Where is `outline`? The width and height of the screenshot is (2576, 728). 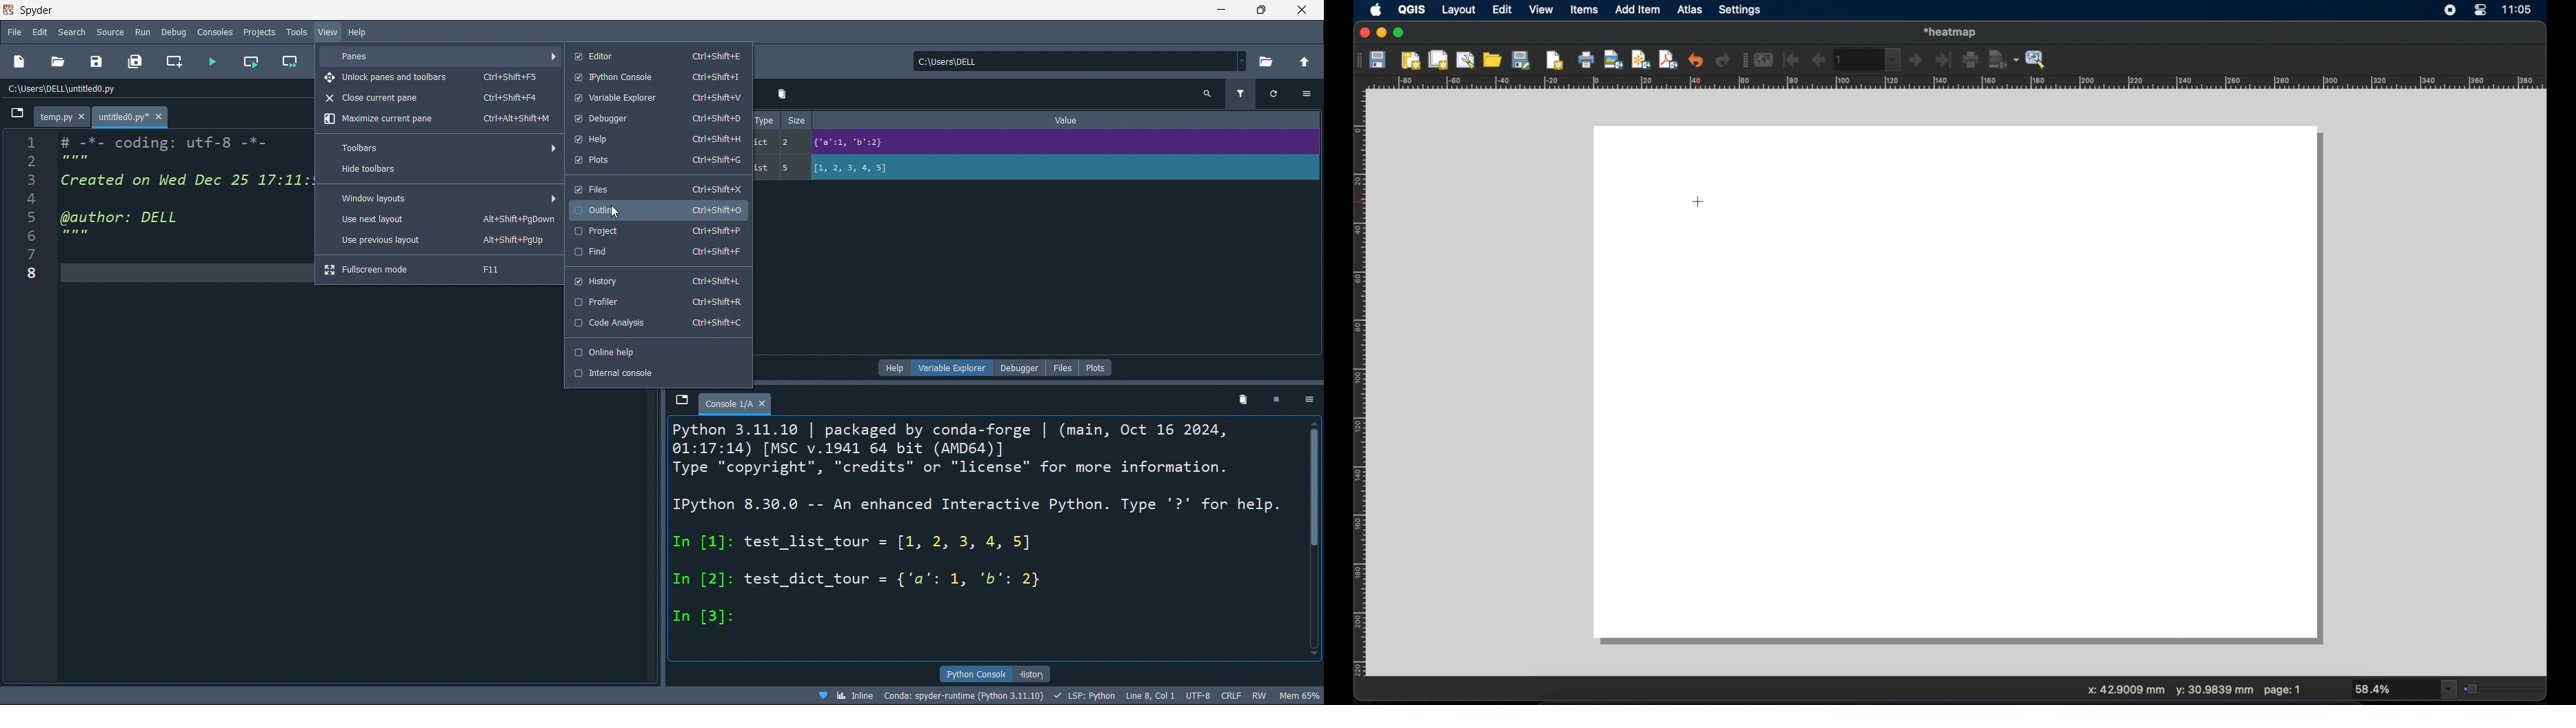 outline is located at coordinates (658, 209).